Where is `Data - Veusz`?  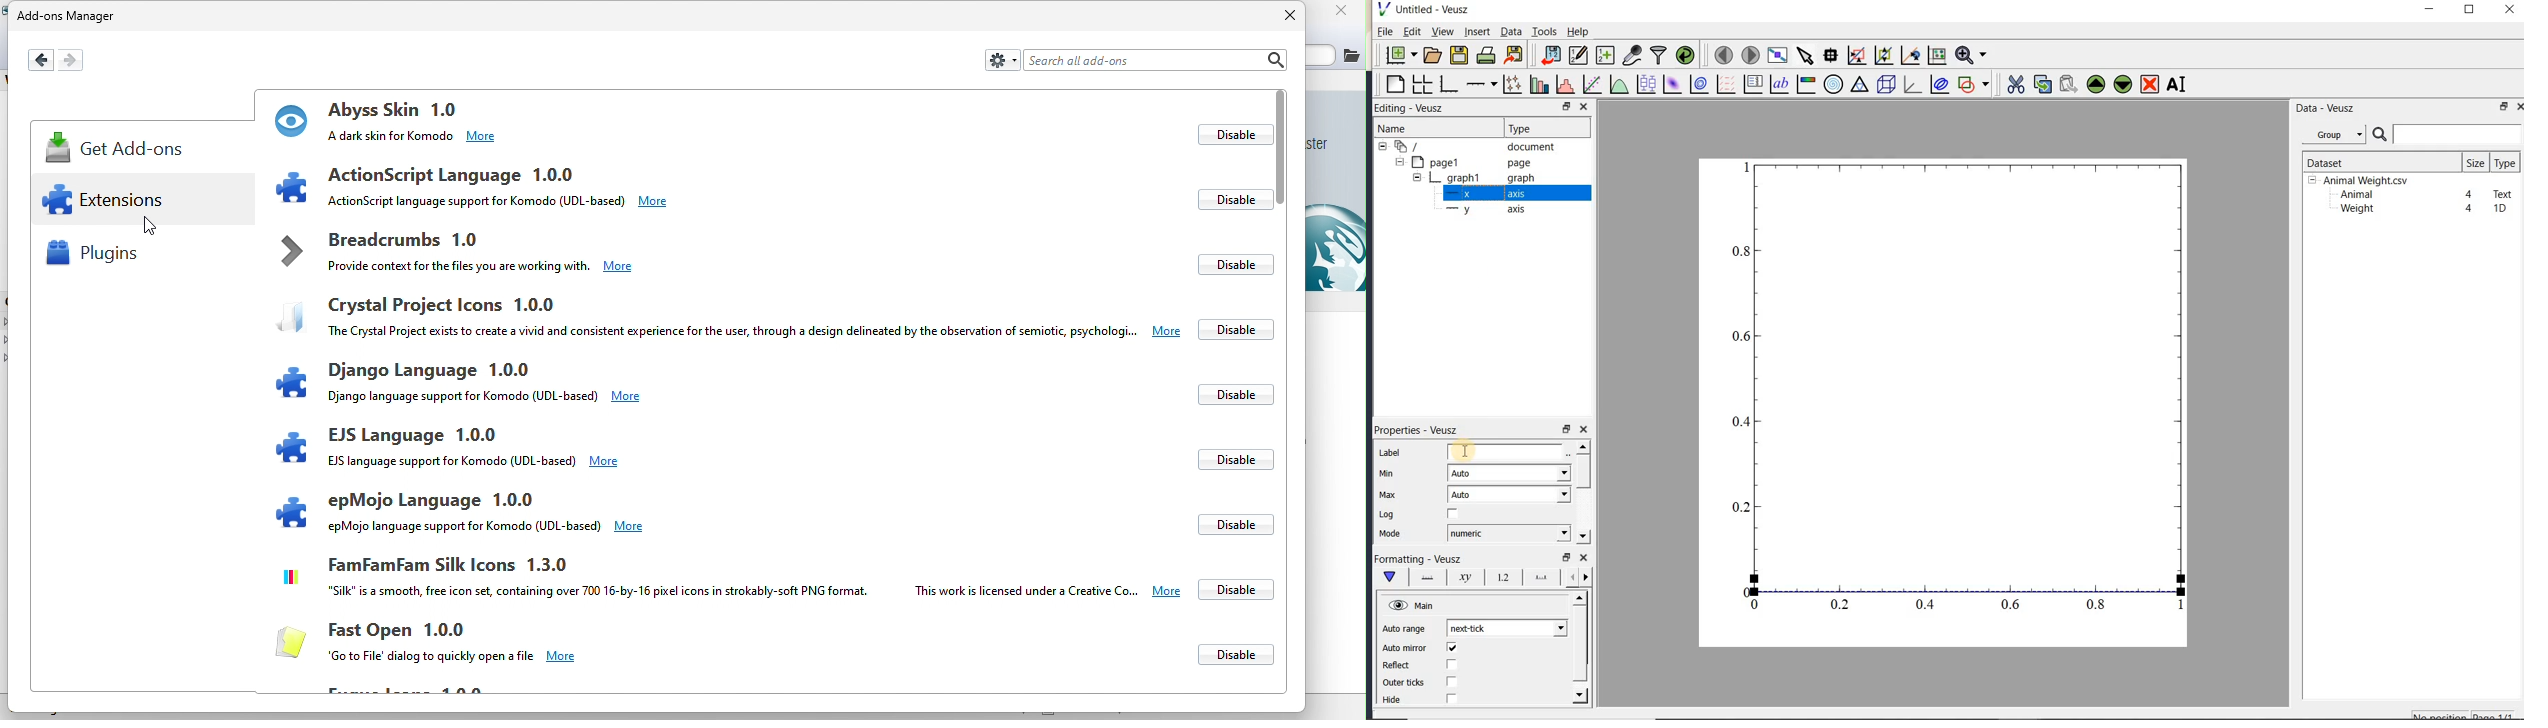 Data - Veusz is located at coordinates (2338, 135).